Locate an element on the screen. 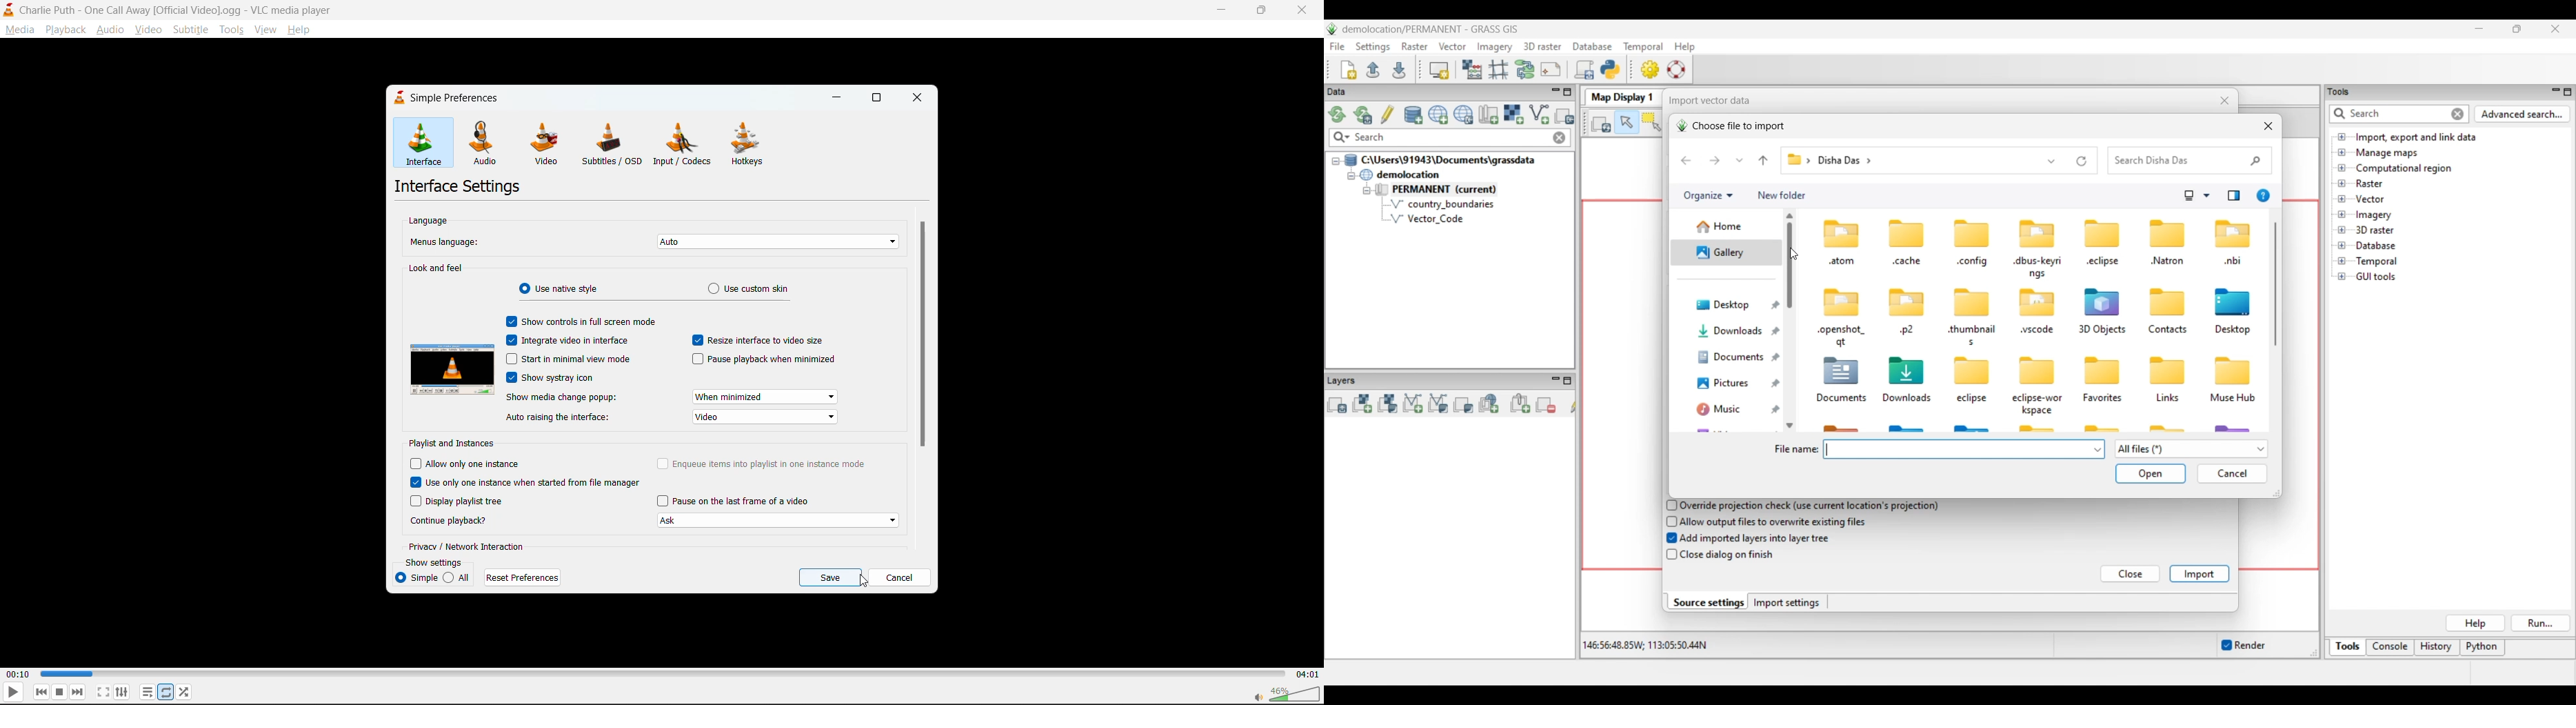 The height and width of the screenshot is (728, 2576). fullscreen is located at coordinates (101, 693).